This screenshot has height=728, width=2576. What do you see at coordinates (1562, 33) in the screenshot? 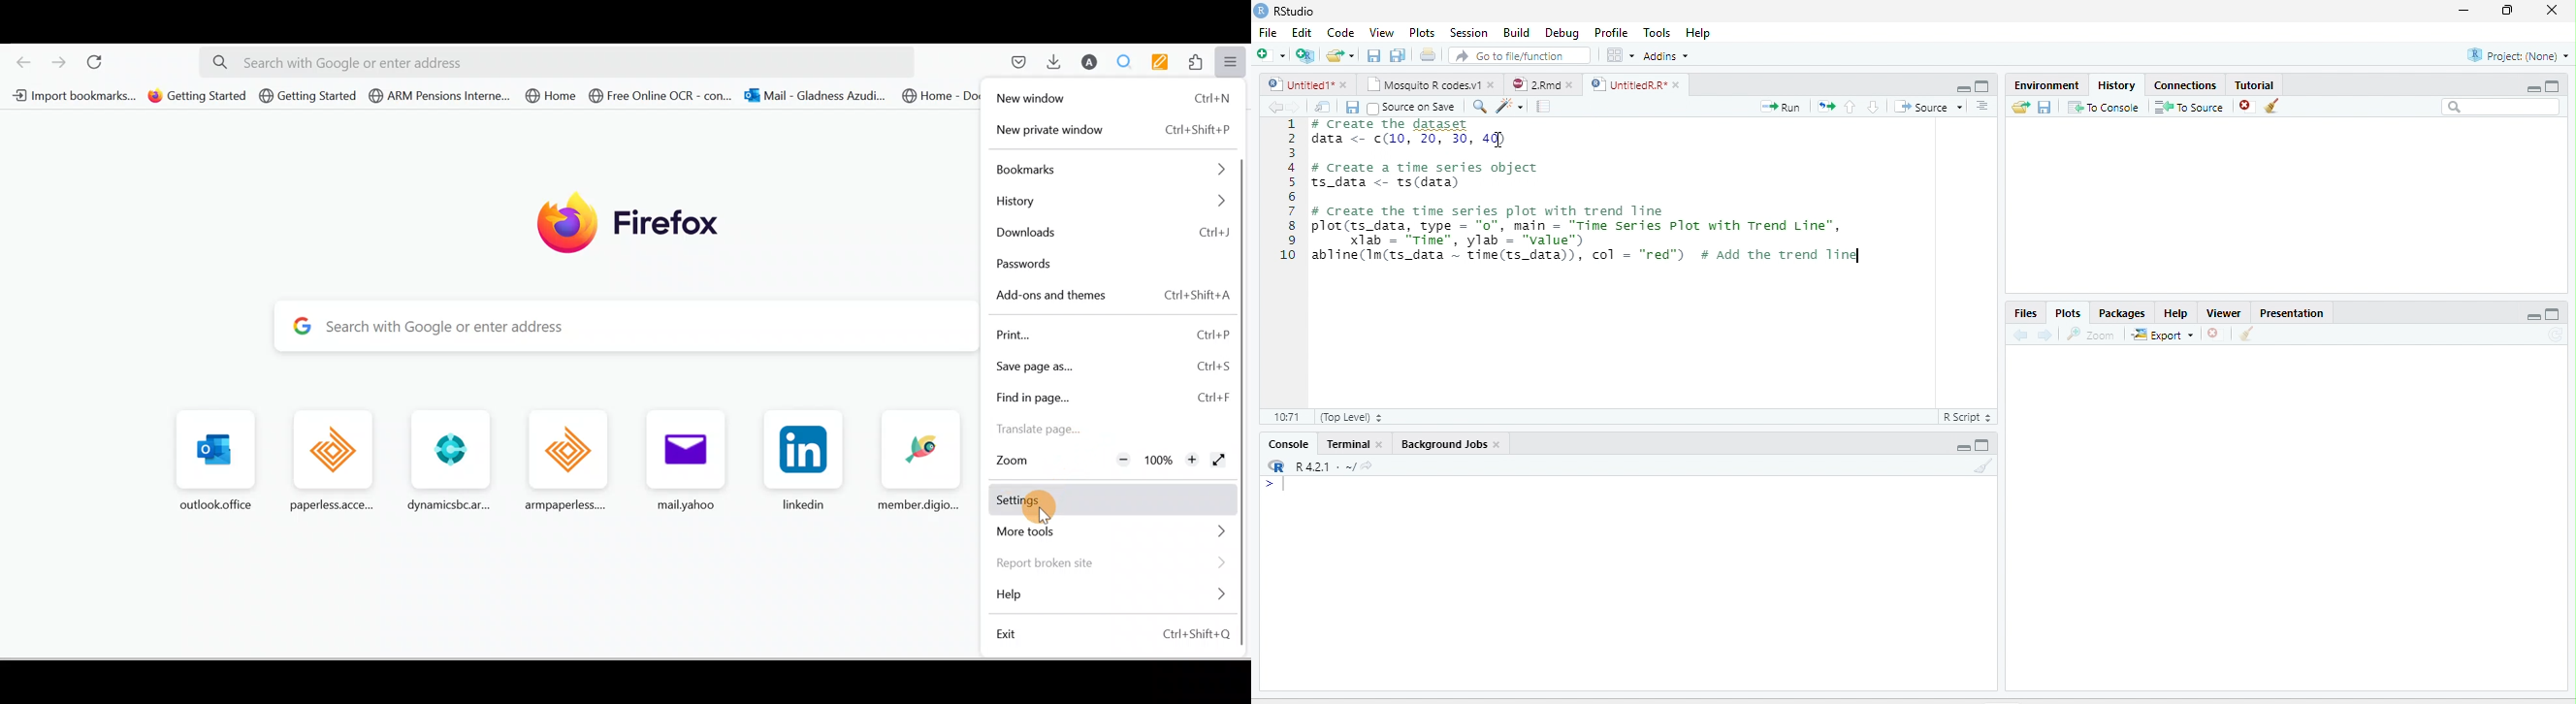
I see `Debug` at bounding box center [1562, 33].